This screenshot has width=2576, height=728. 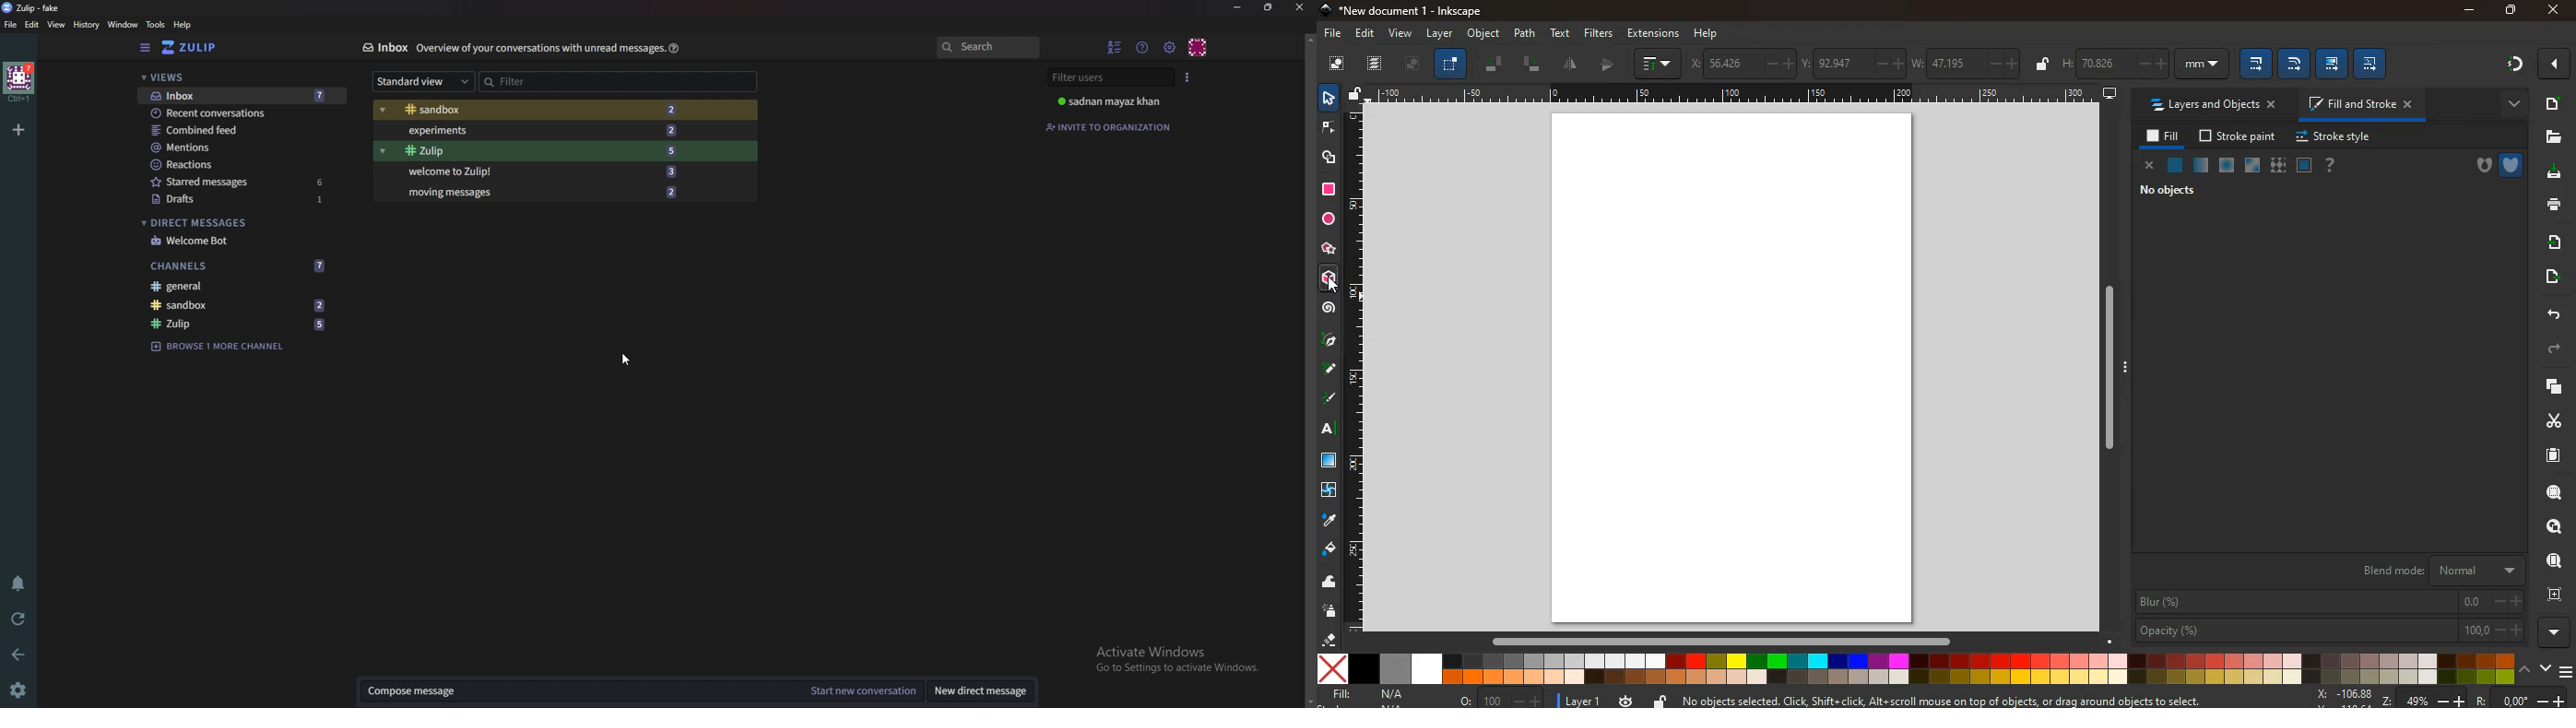 What do you see at coordinates (2375, 64) in the screenshot?
I see `edit` at bounding box center [2375, 64].